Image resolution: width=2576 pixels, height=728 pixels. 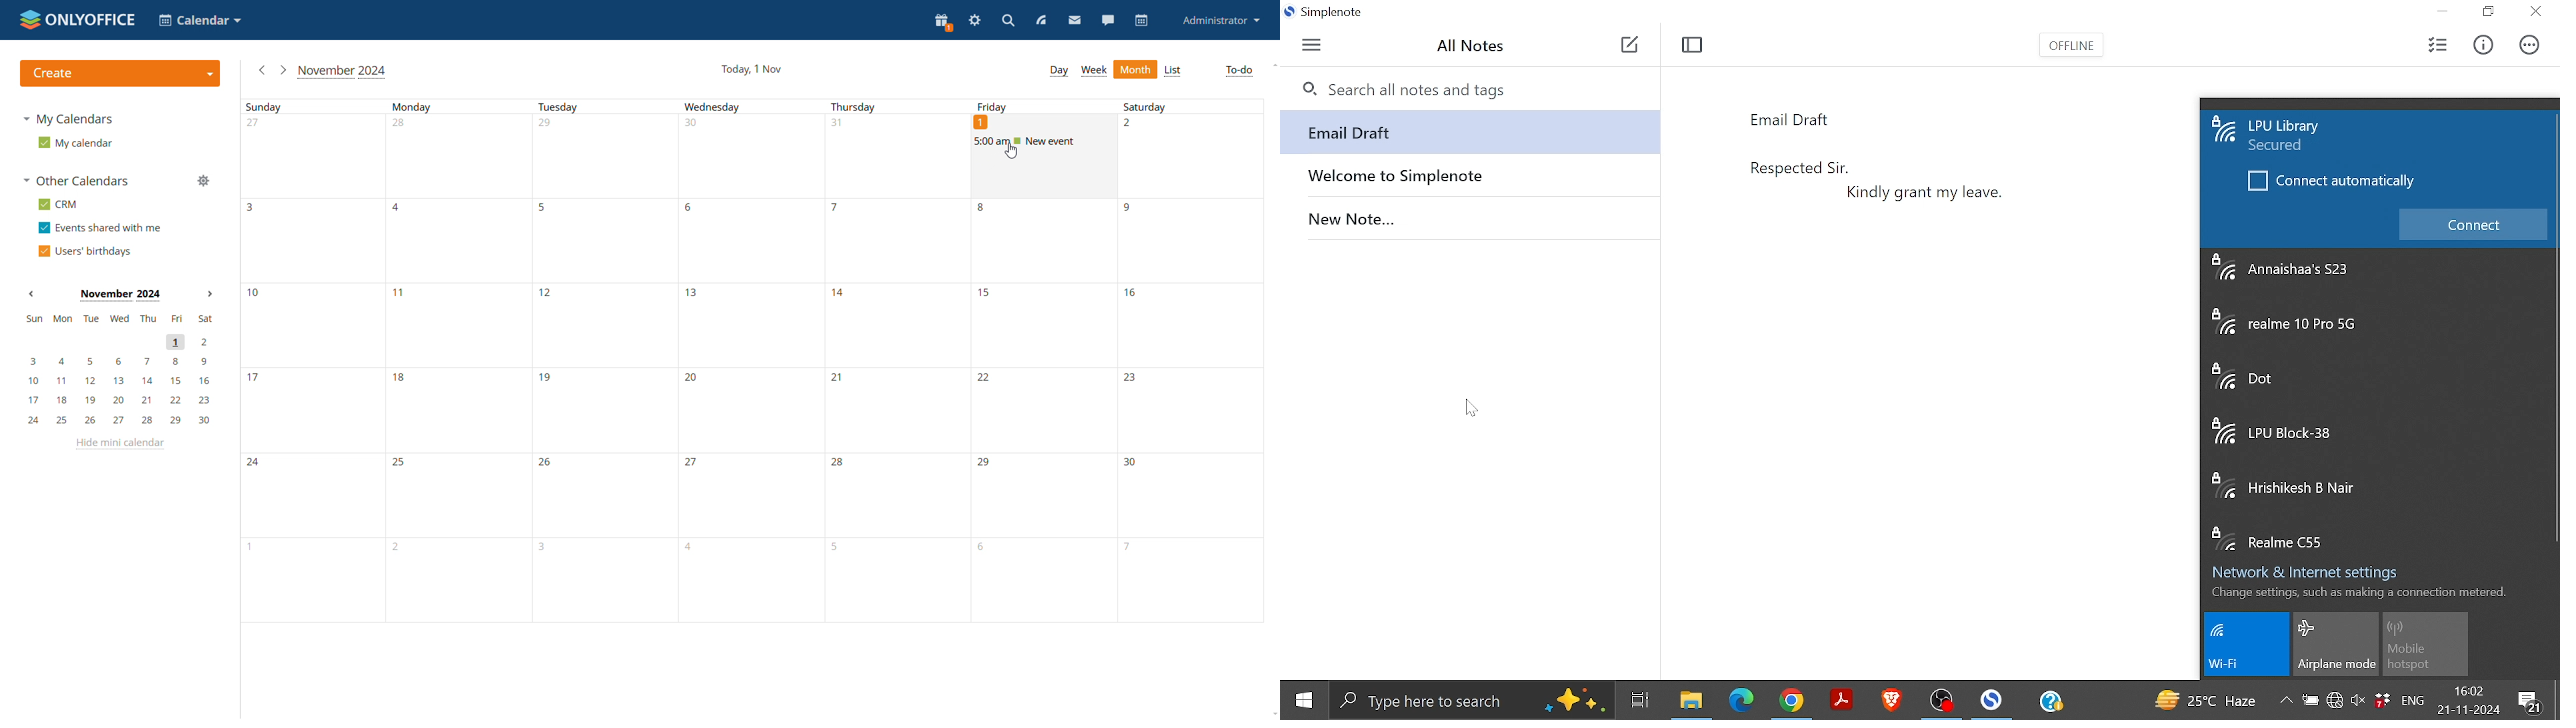 What do you see at coordinates (2474, 224) in the screenshot?
I see `Connect` at bounding box center [2474, 224].